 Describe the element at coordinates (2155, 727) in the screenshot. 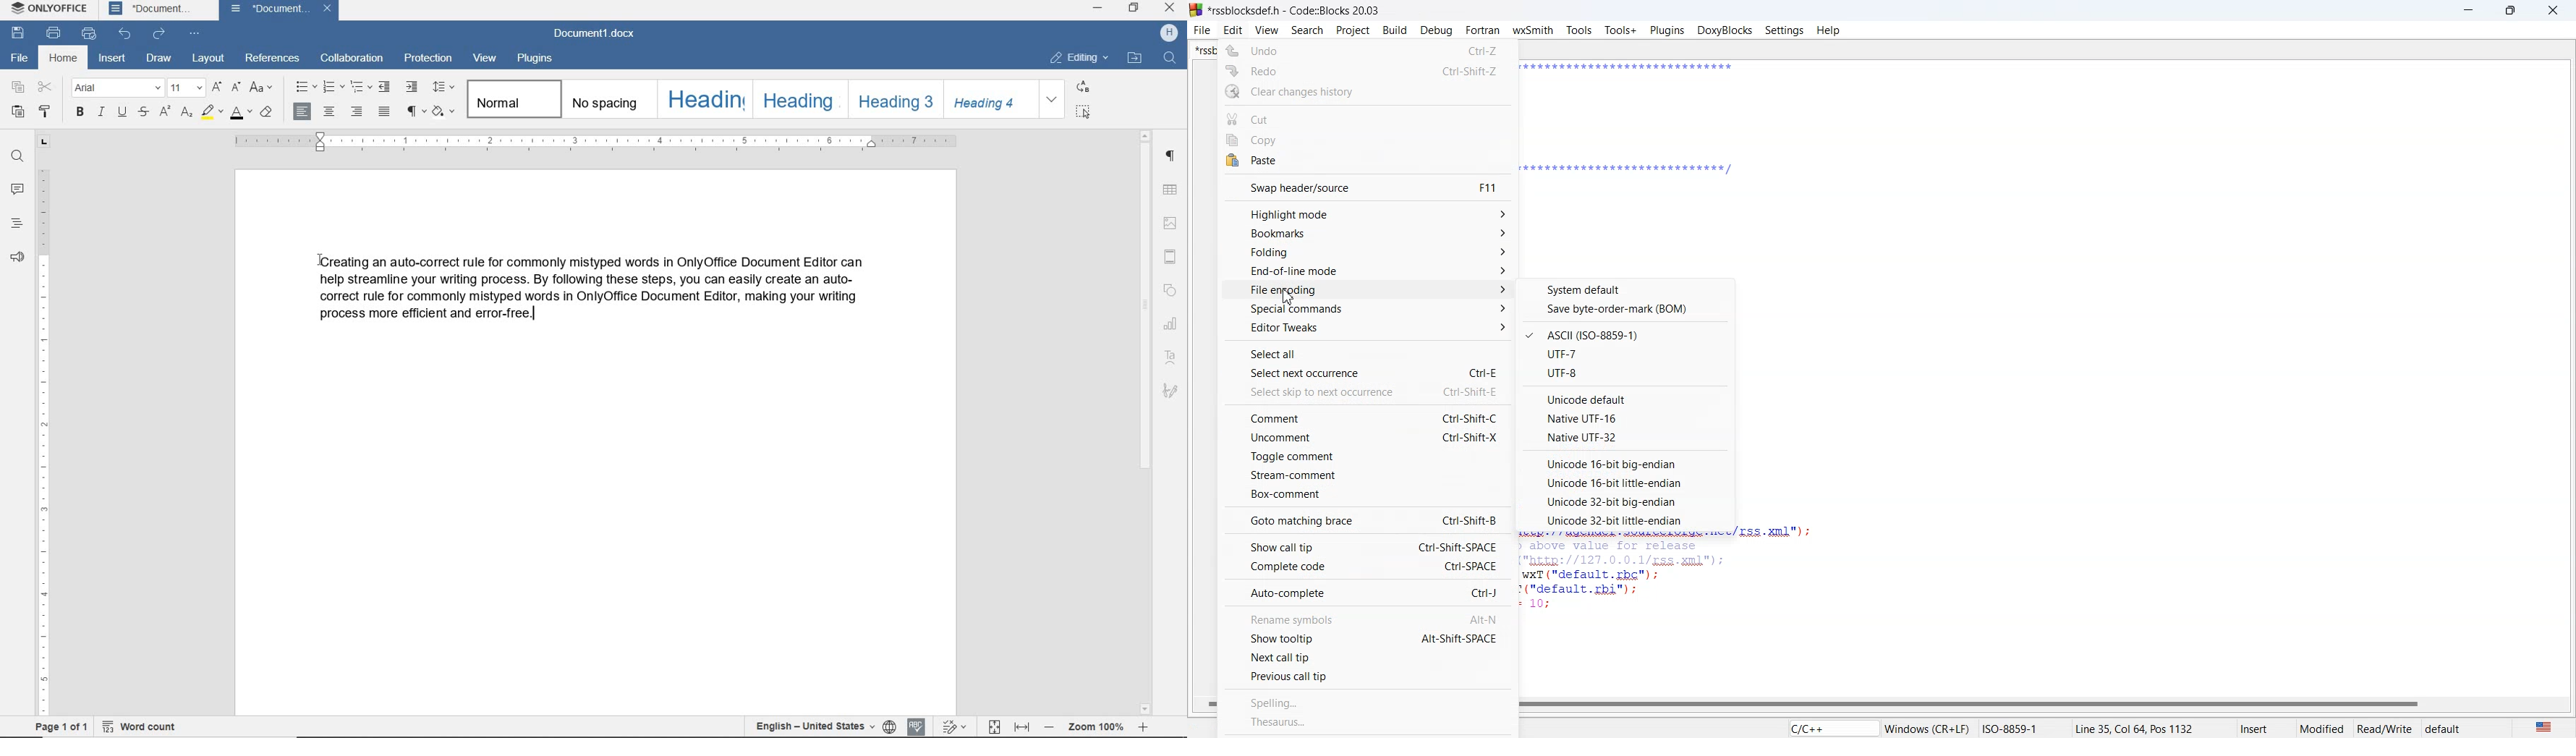

I see `Line 35,Col 64, Pos 1132` at that location.